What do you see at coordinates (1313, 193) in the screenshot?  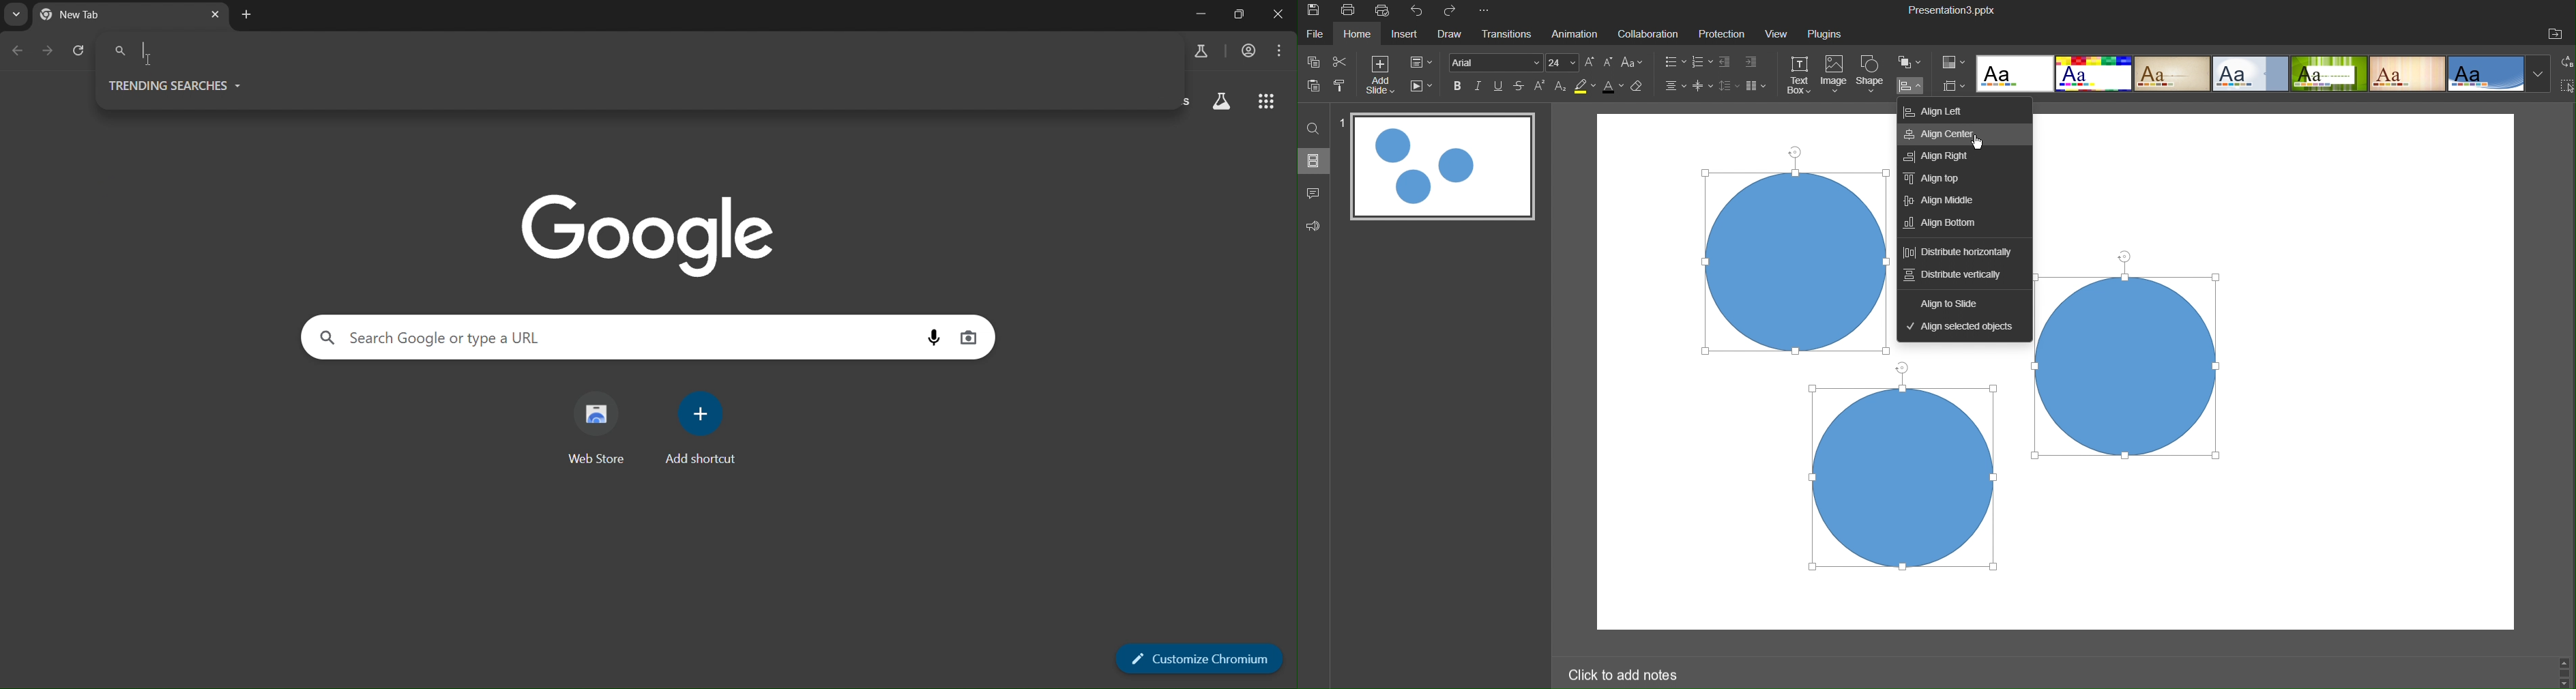 I see `Comment` at bounding box center [1313, 193].